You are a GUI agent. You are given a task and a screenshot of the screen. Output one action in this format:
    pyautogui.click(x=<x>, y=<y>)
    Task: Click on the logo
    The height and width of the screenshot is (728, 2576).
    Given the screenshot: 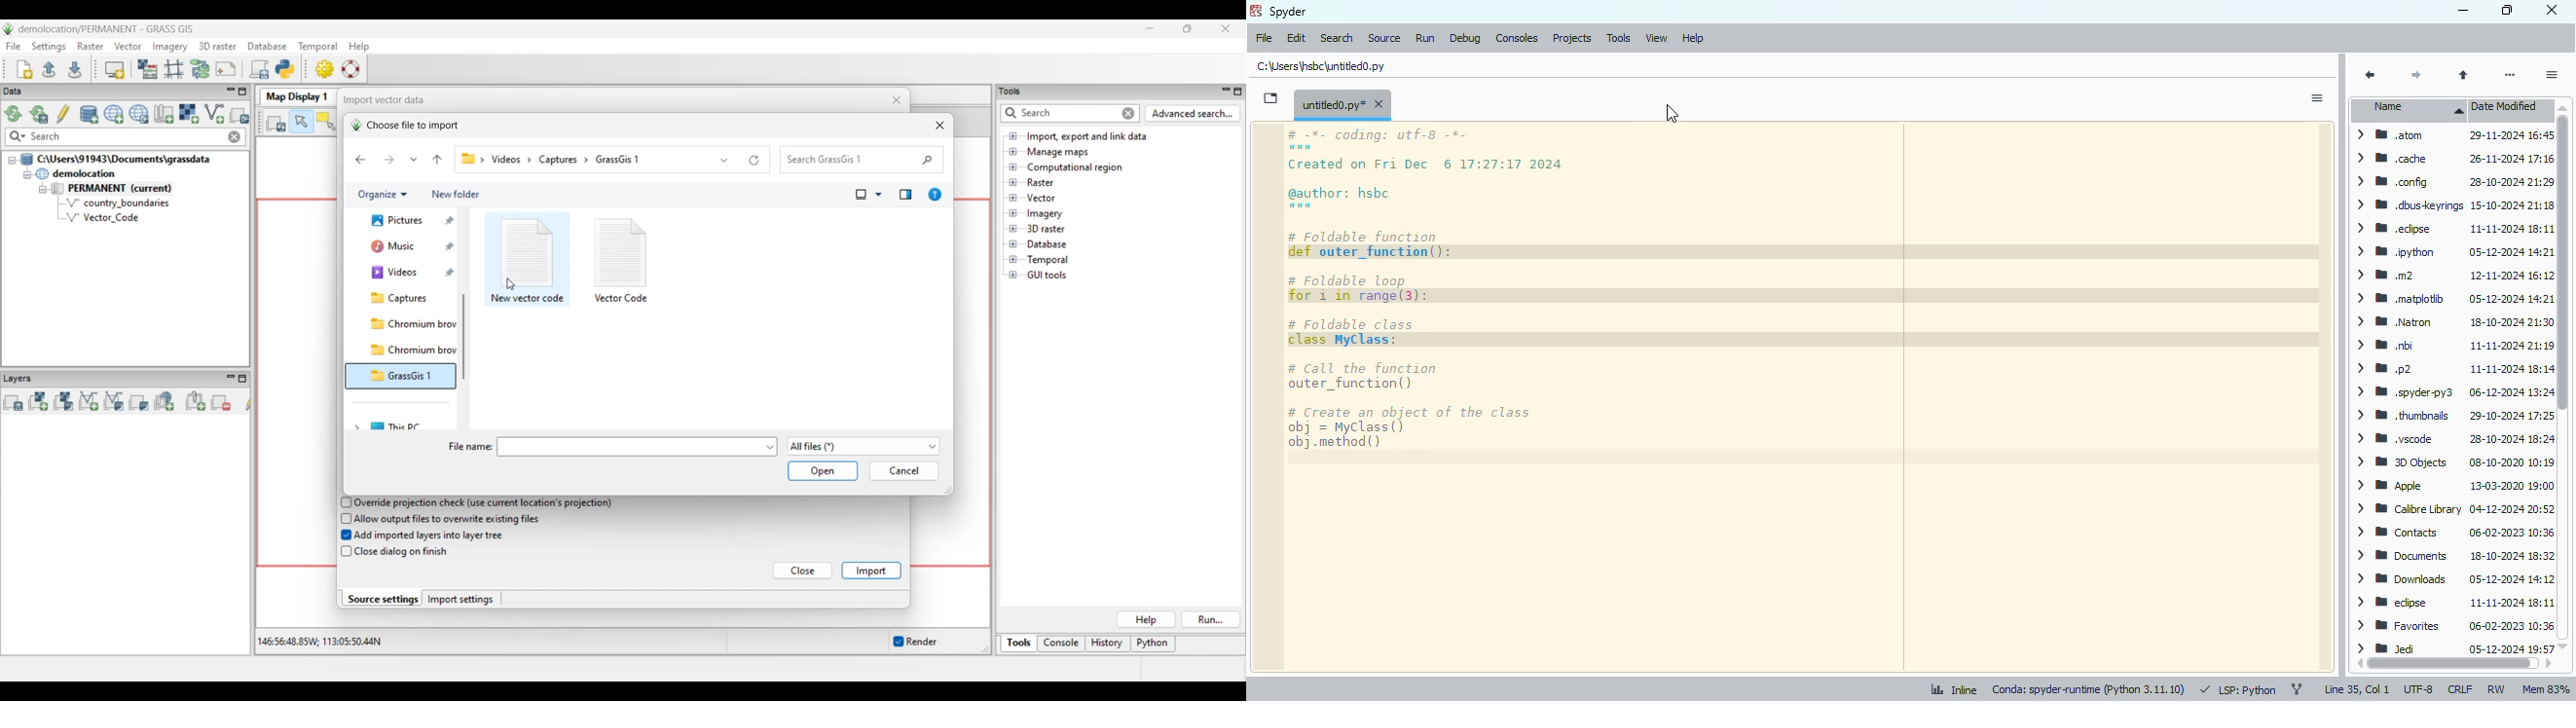 What is the action you would take?
    pyautogui.click(x=1258, y=11)
    